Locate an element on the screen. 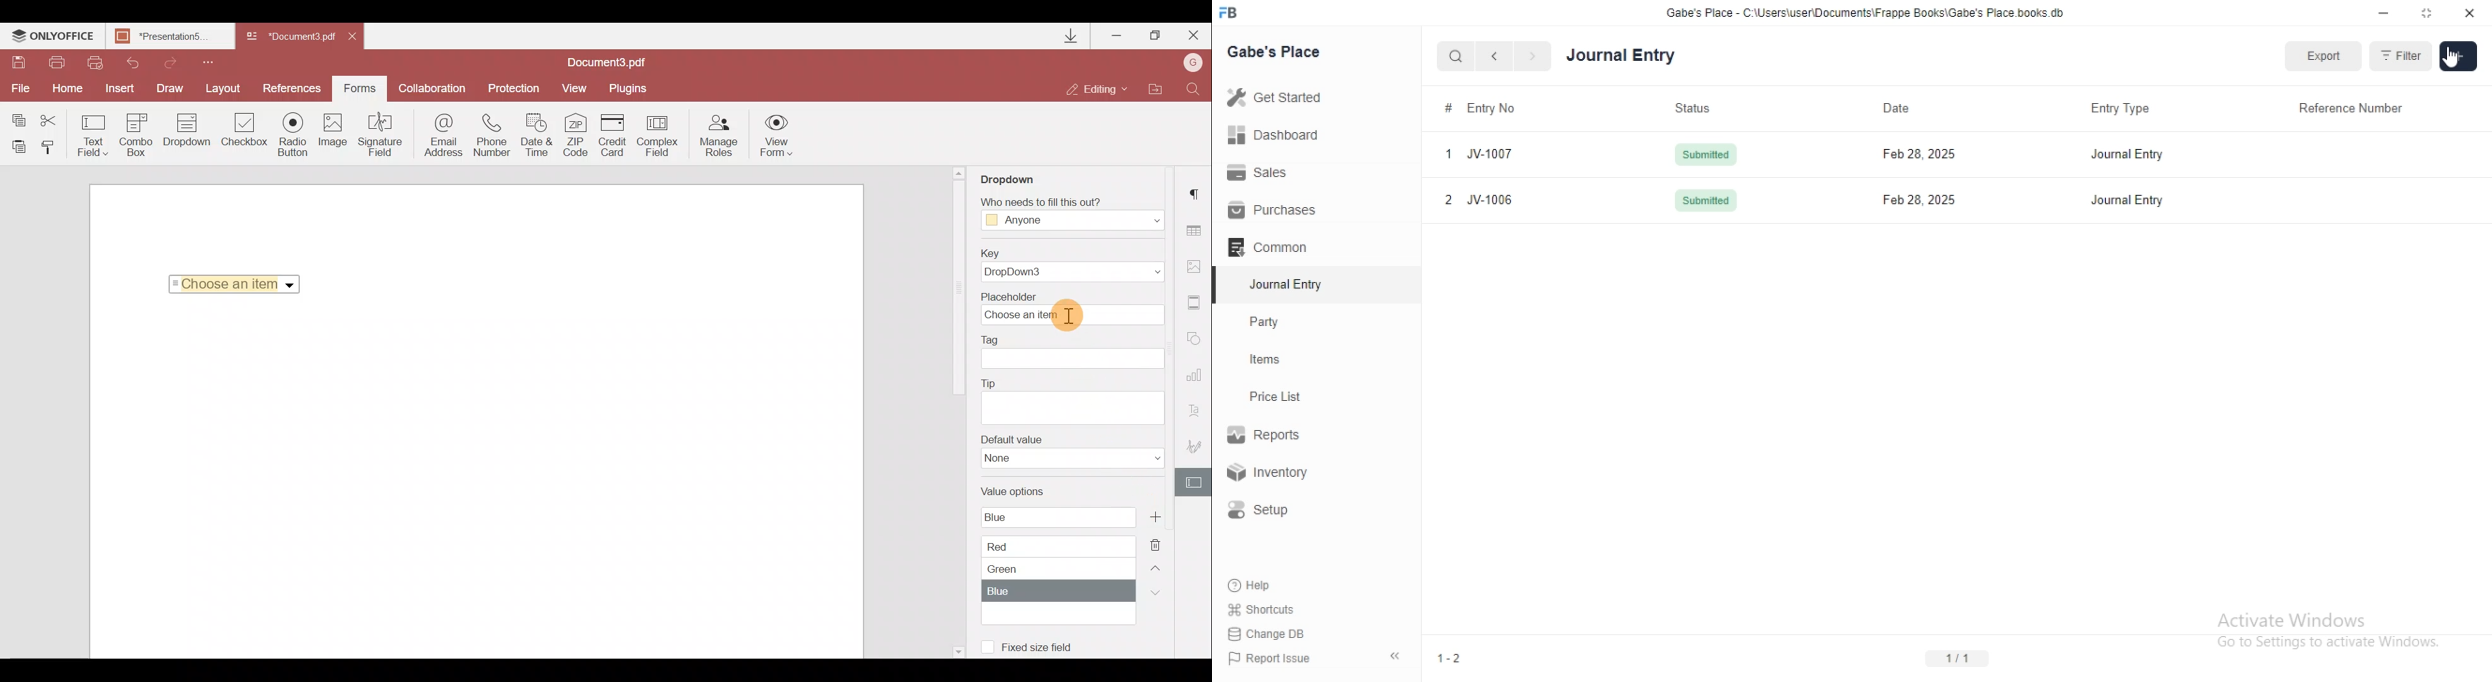  FB logo is located at coordinates (1230, 13).